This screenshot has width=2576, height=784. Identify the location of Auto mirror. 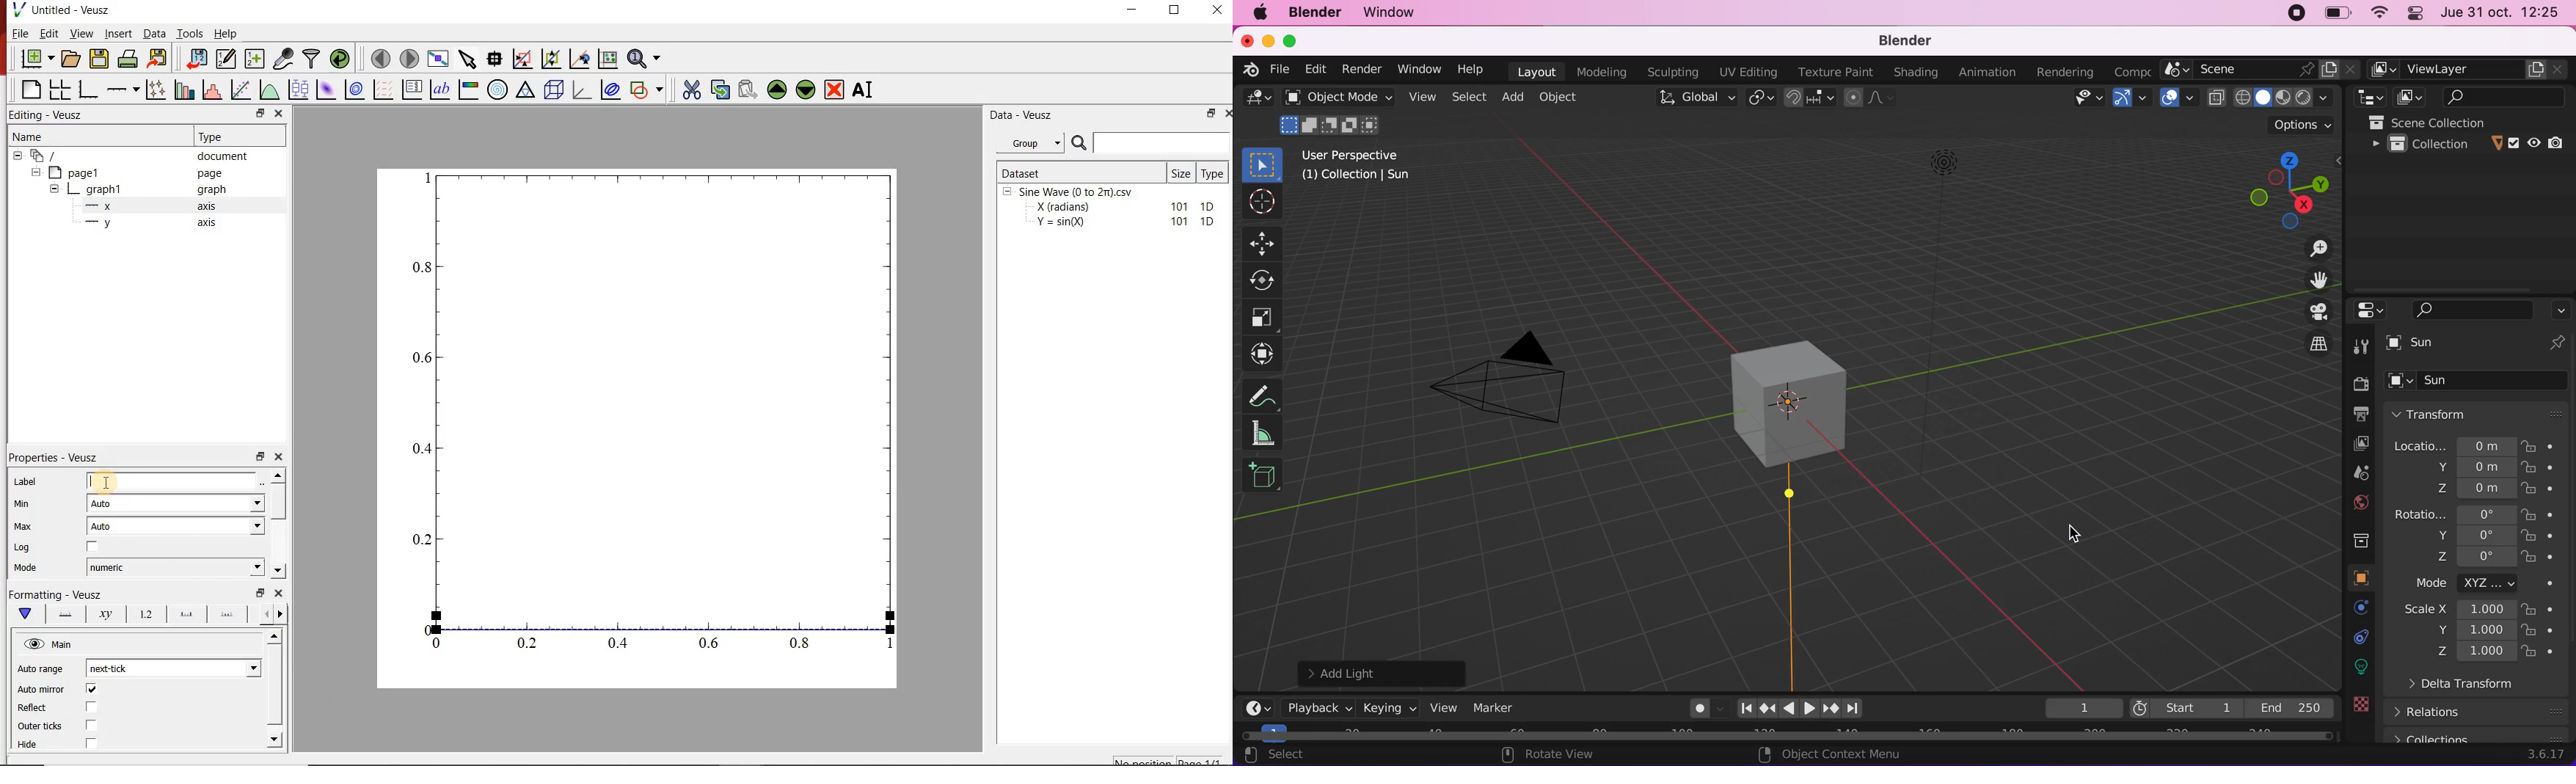
(41, 690).